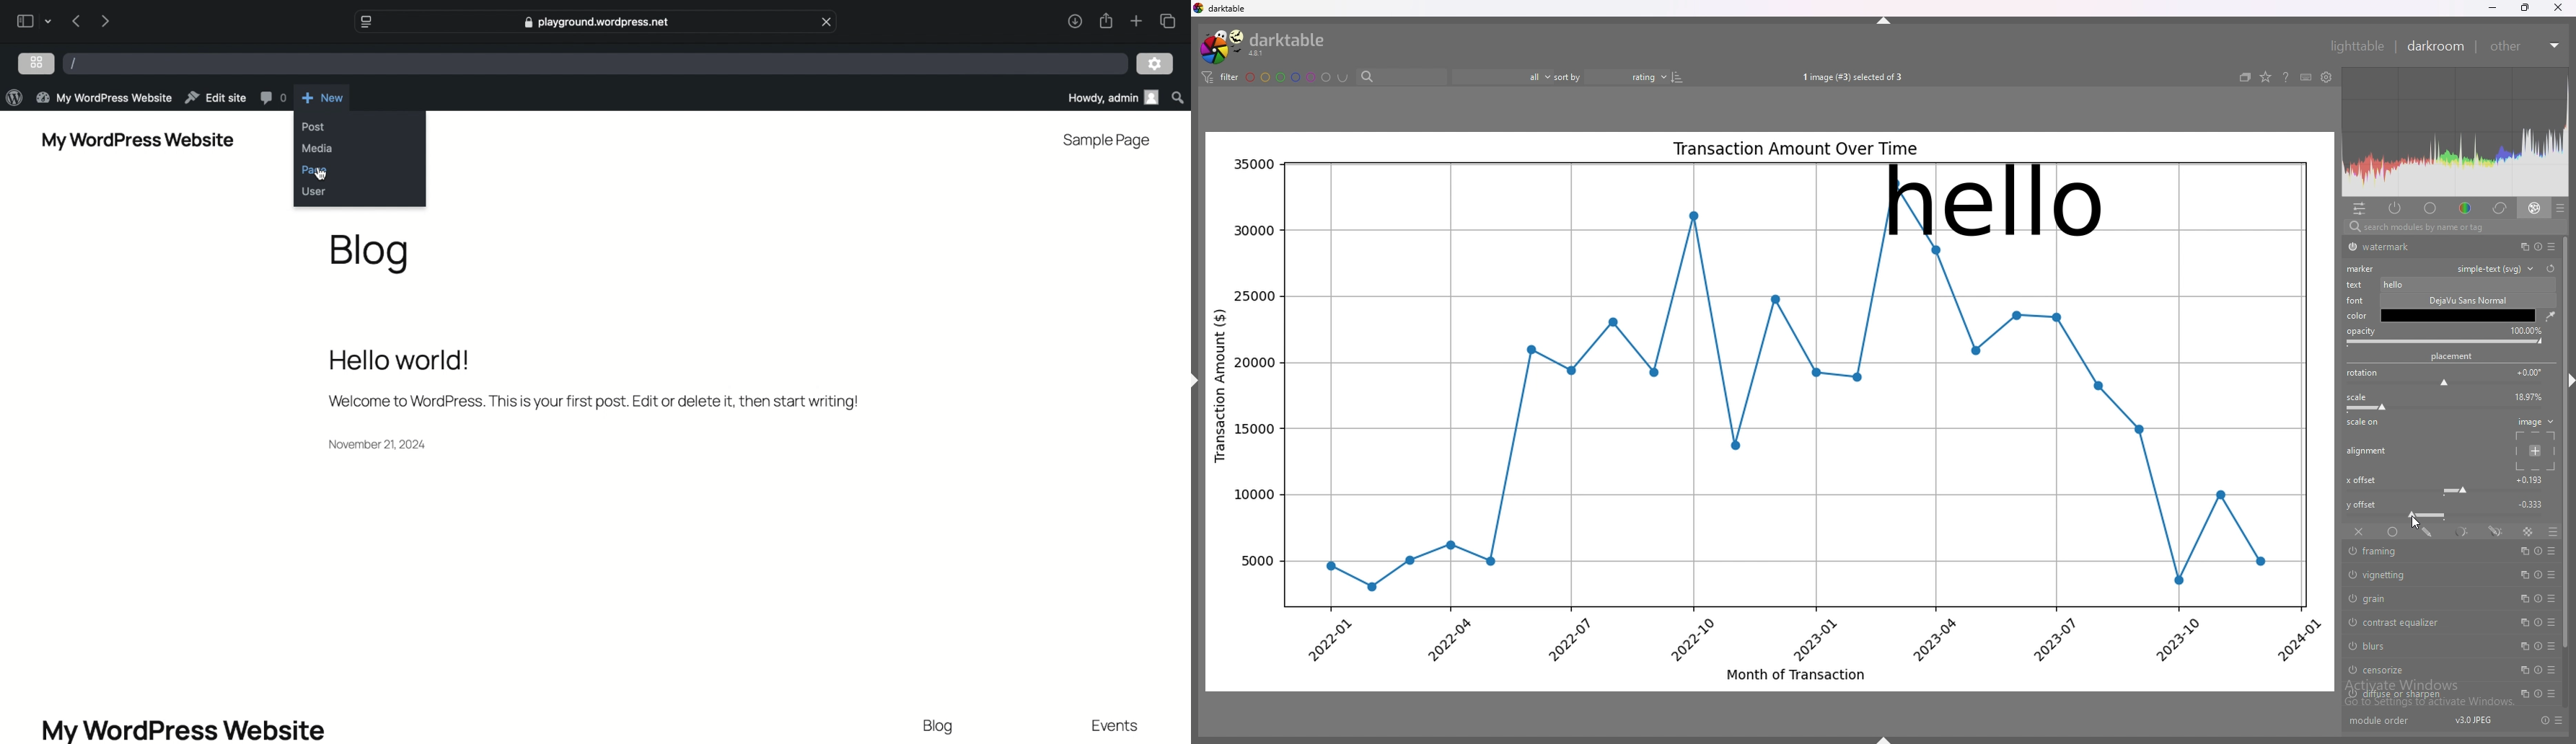  Describe the element at coordinates (2537, 647) in the screenshot. I see `reset` at that location.